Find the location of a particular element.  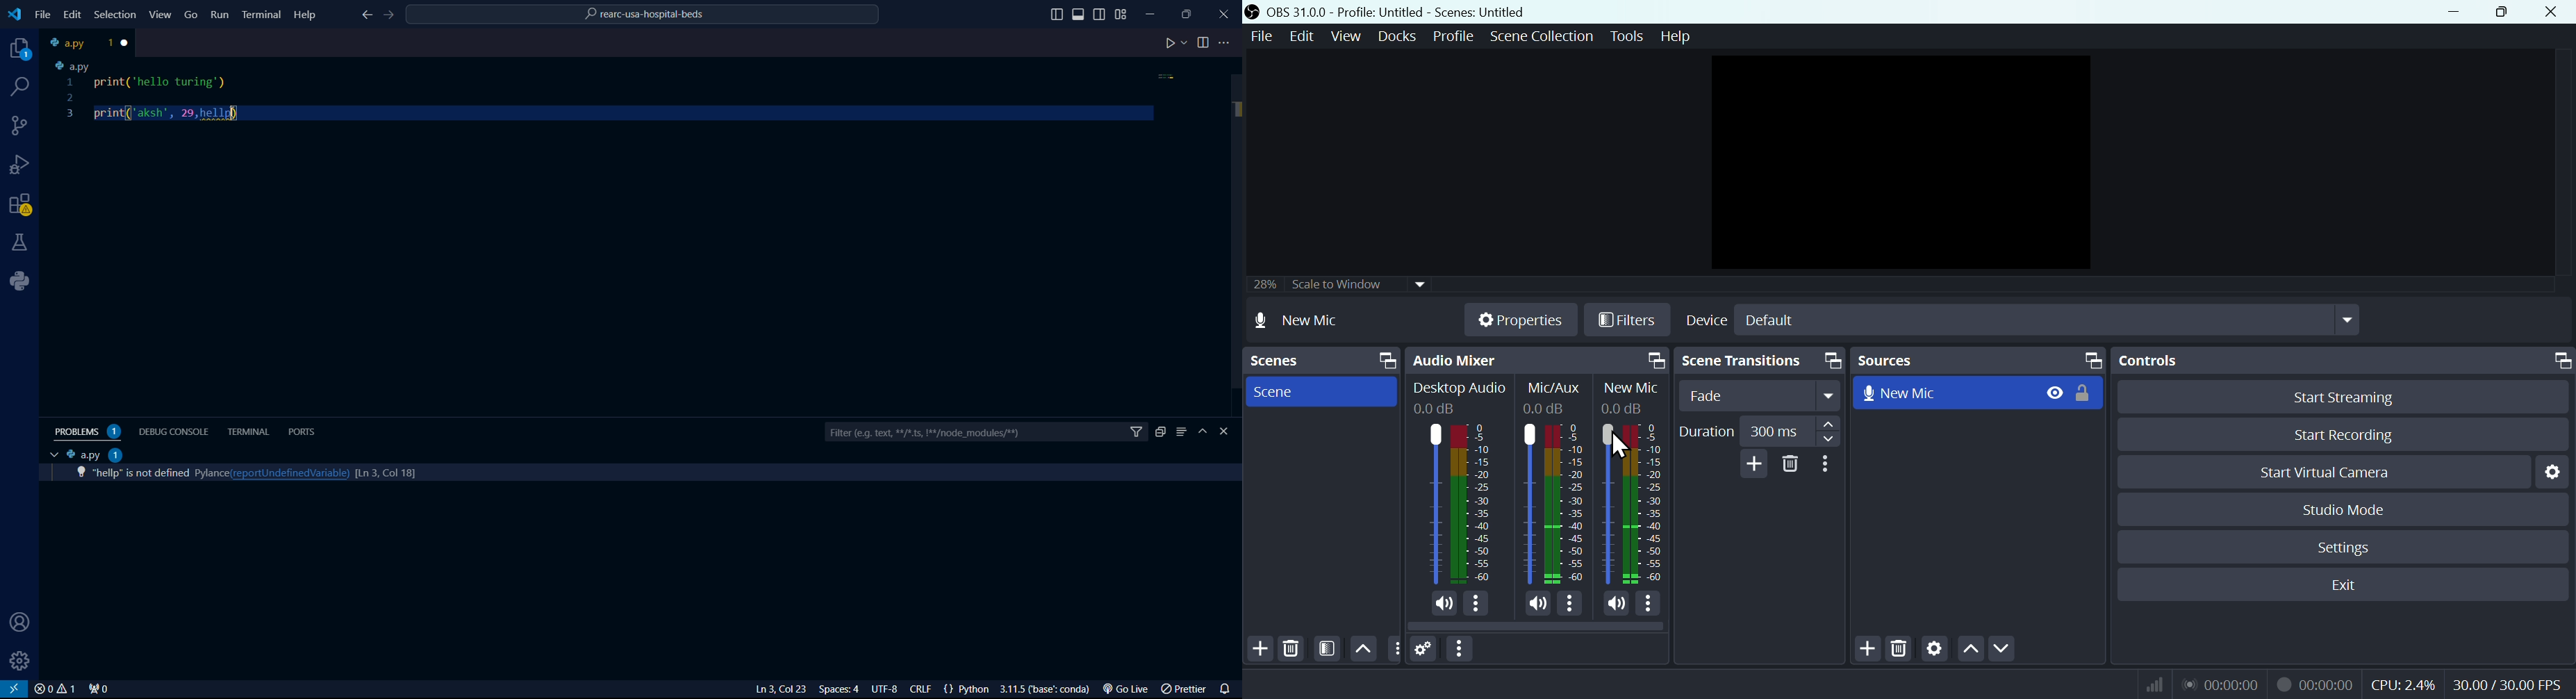

Cursor is located at coordinates (1622, 446).